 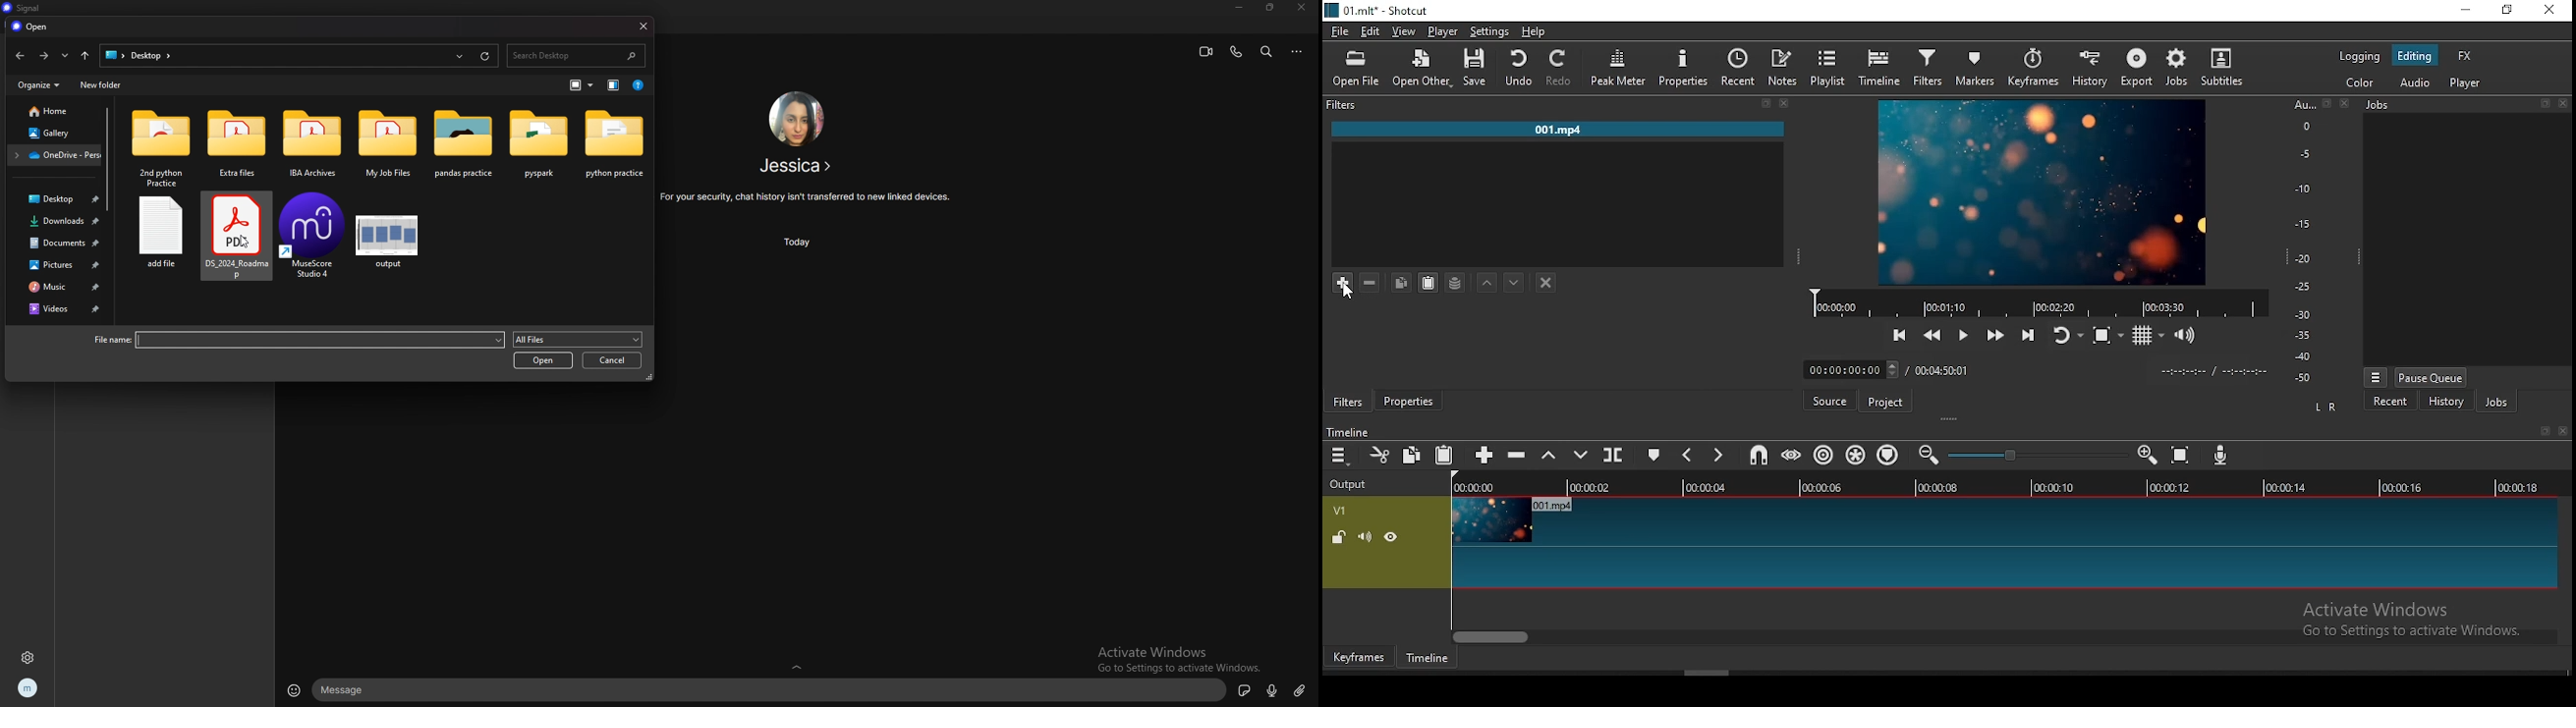 What do you see at coordinates (1717, 455) in the screenshot?
I see `next marker` at bounding box center [1717, 455].